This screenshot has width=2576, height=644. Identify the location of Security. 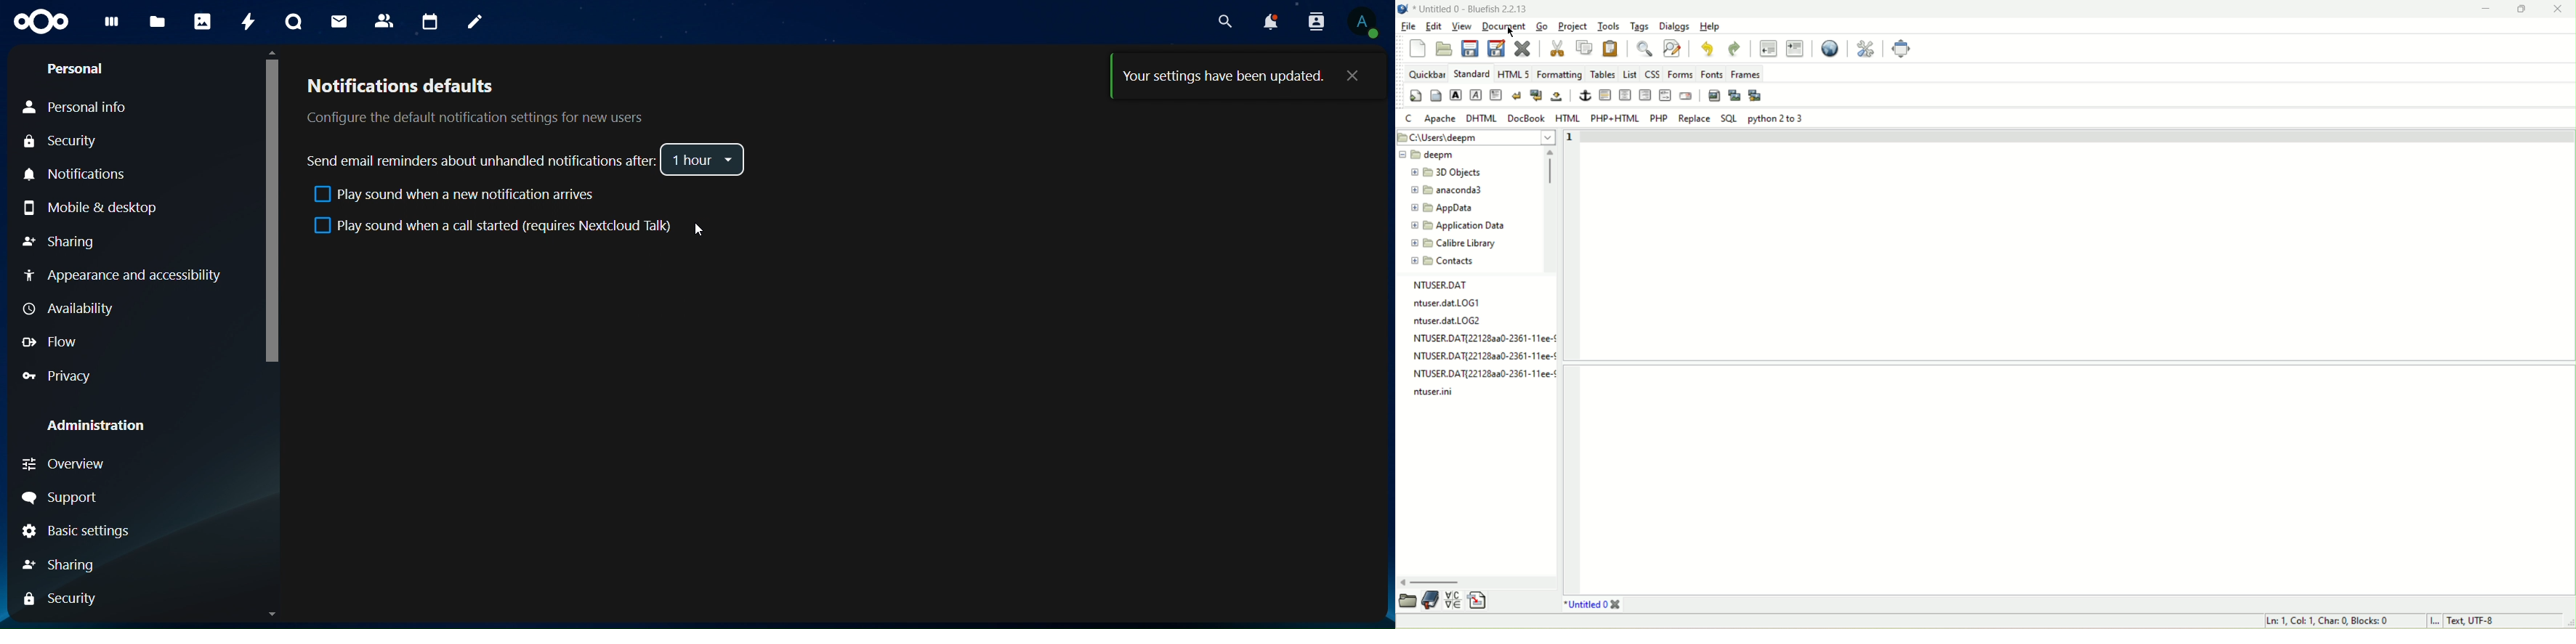
(60, 142).